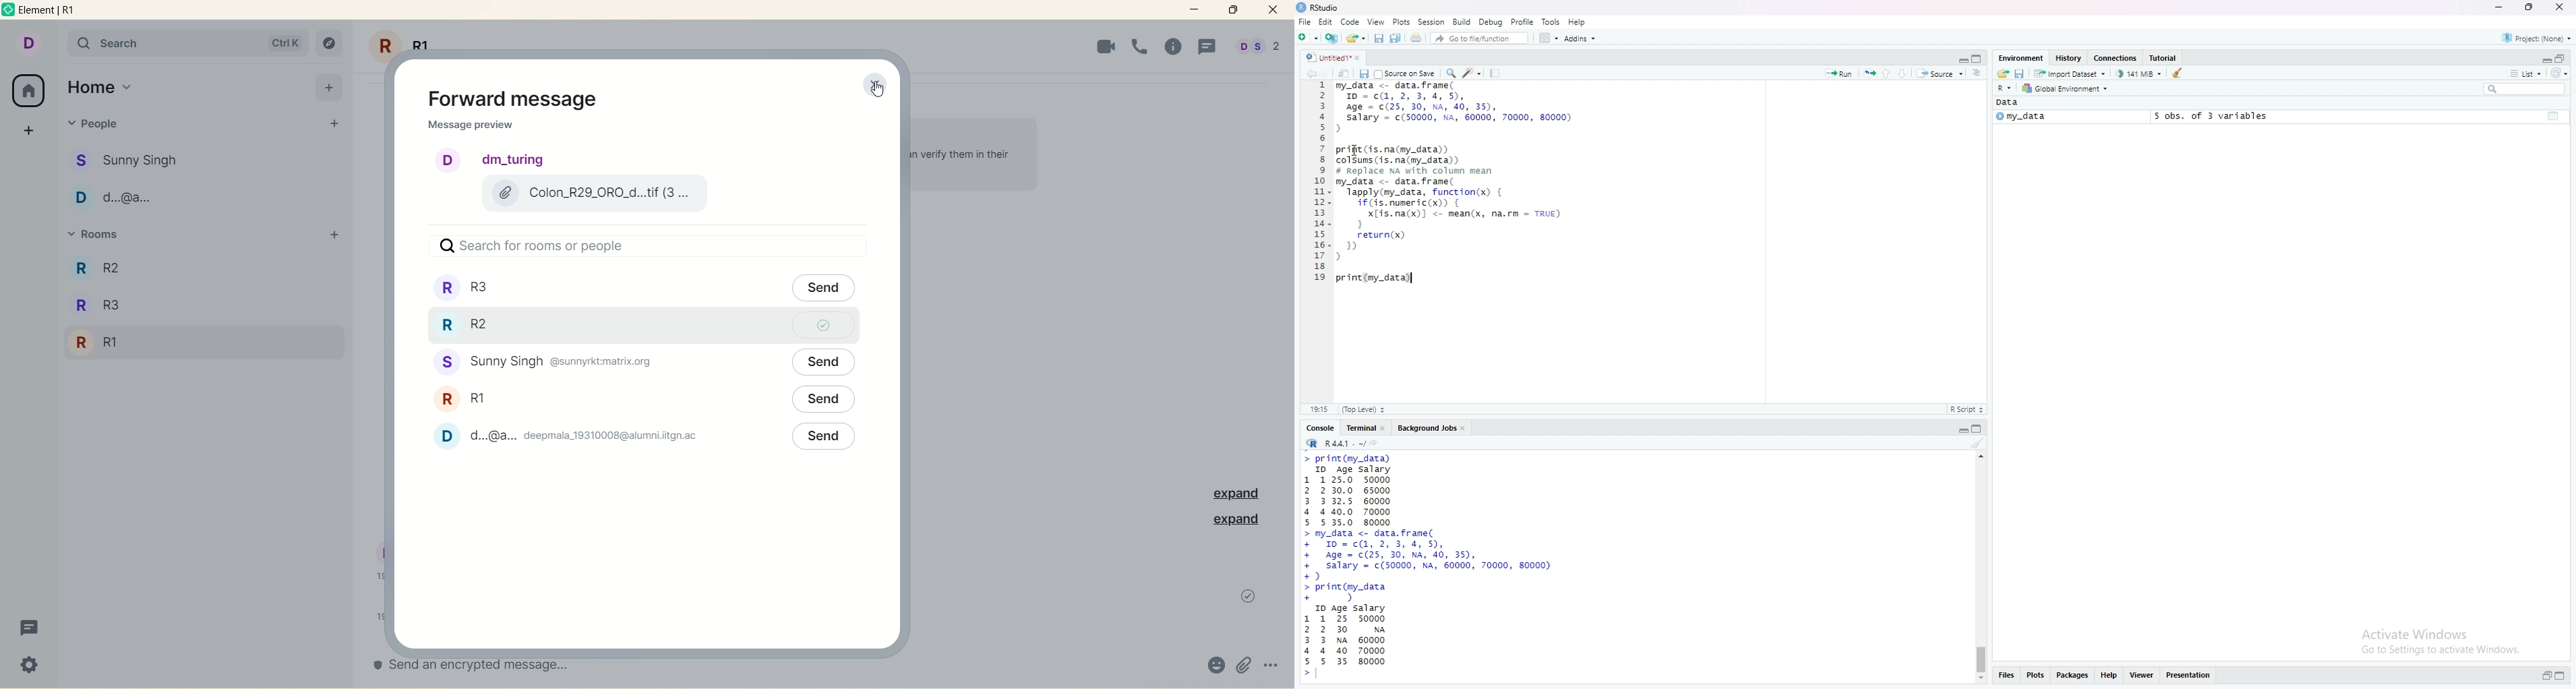 The width and height of the screenshot is (2576, 700). Describe the element at coordinates (1492, 21) in the screenshot. I see `Debug` at that location.